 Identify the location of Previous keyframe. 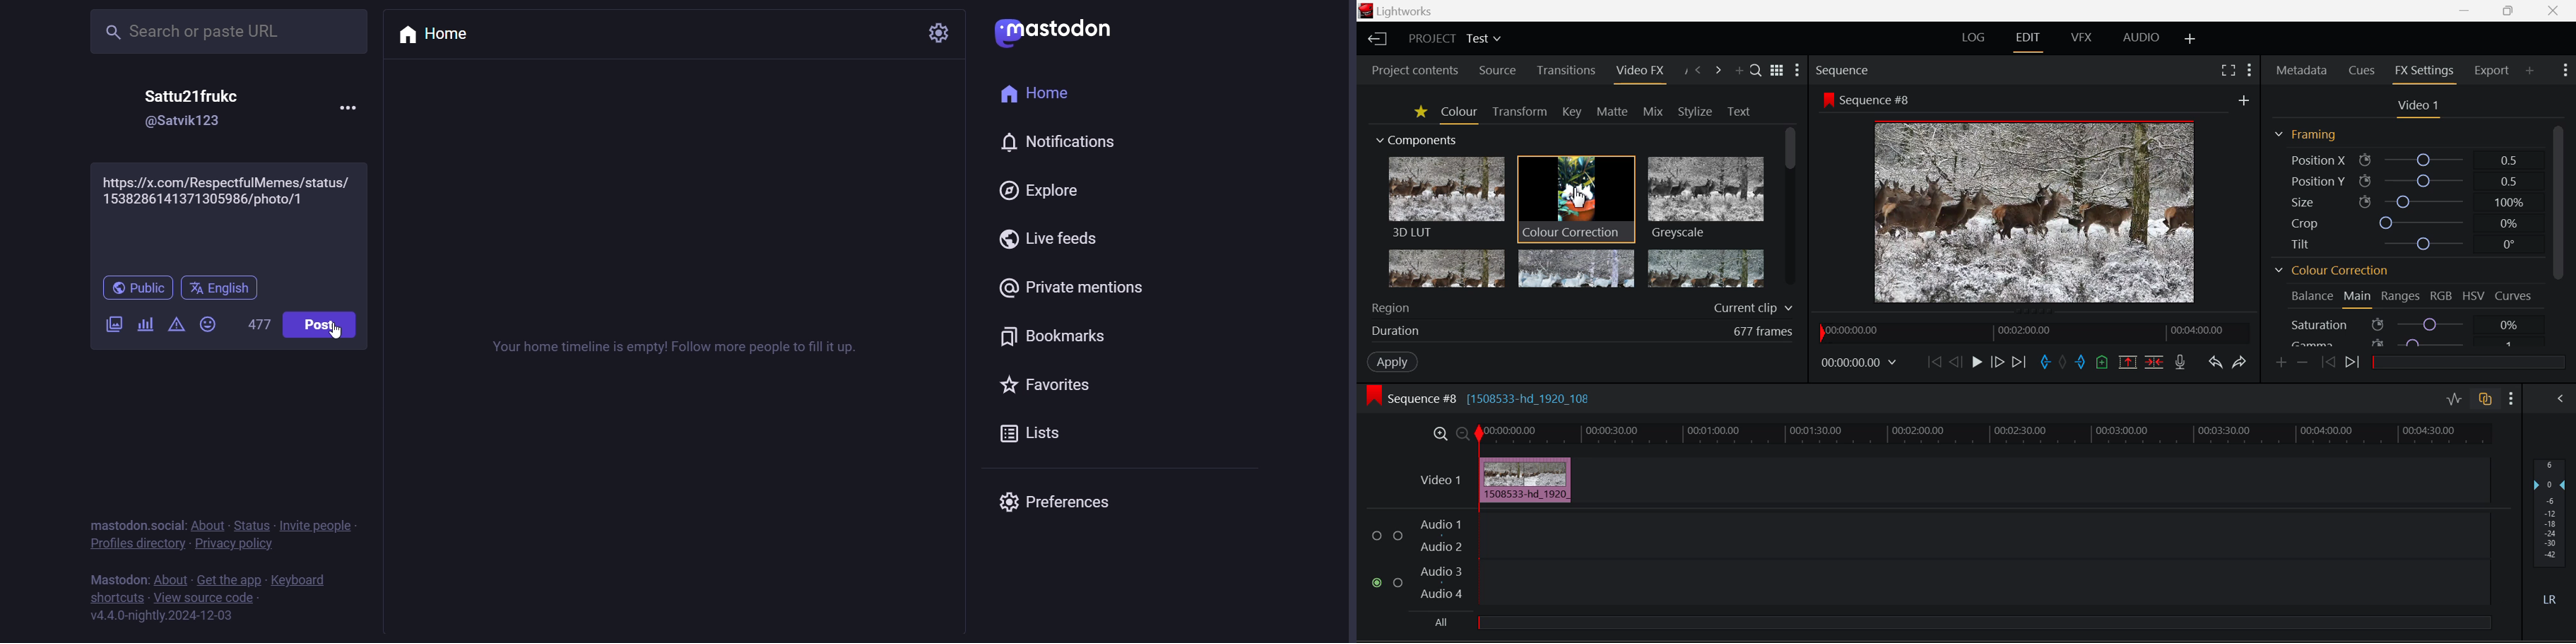
(2328, 363).